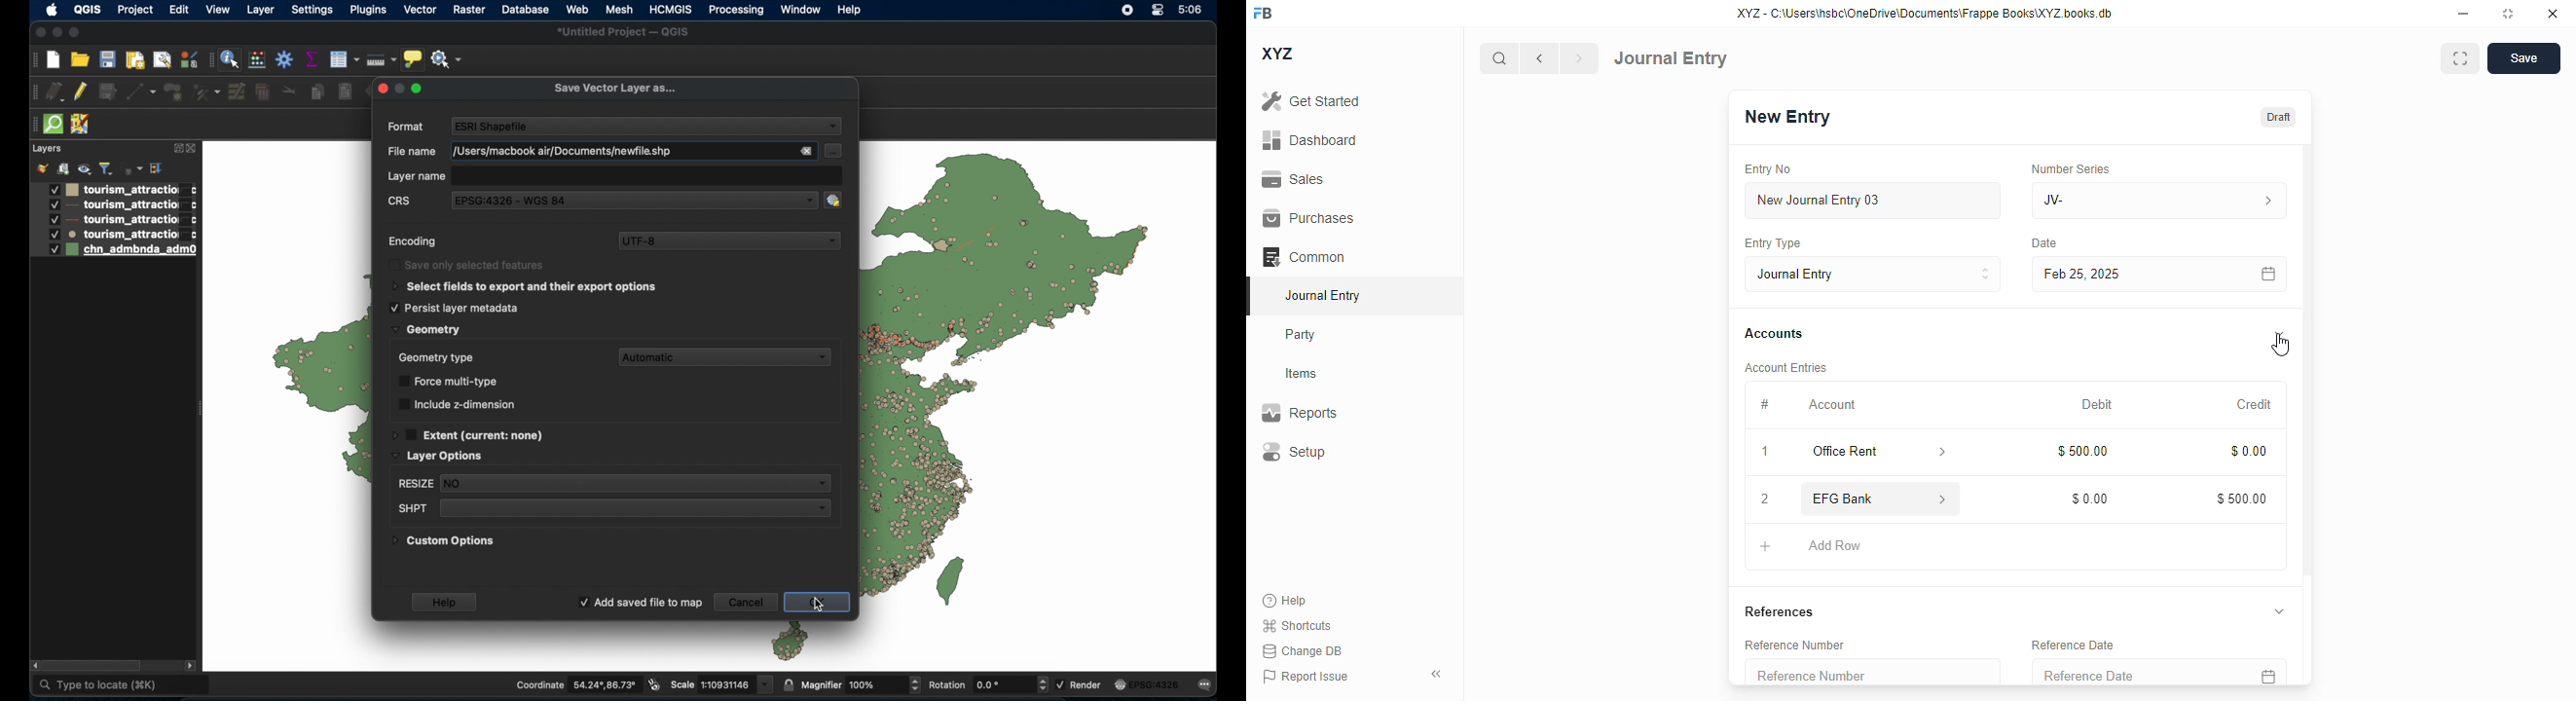 This screenshot has width=2576, height=728. I want to click on setup, so click(1293, 451).